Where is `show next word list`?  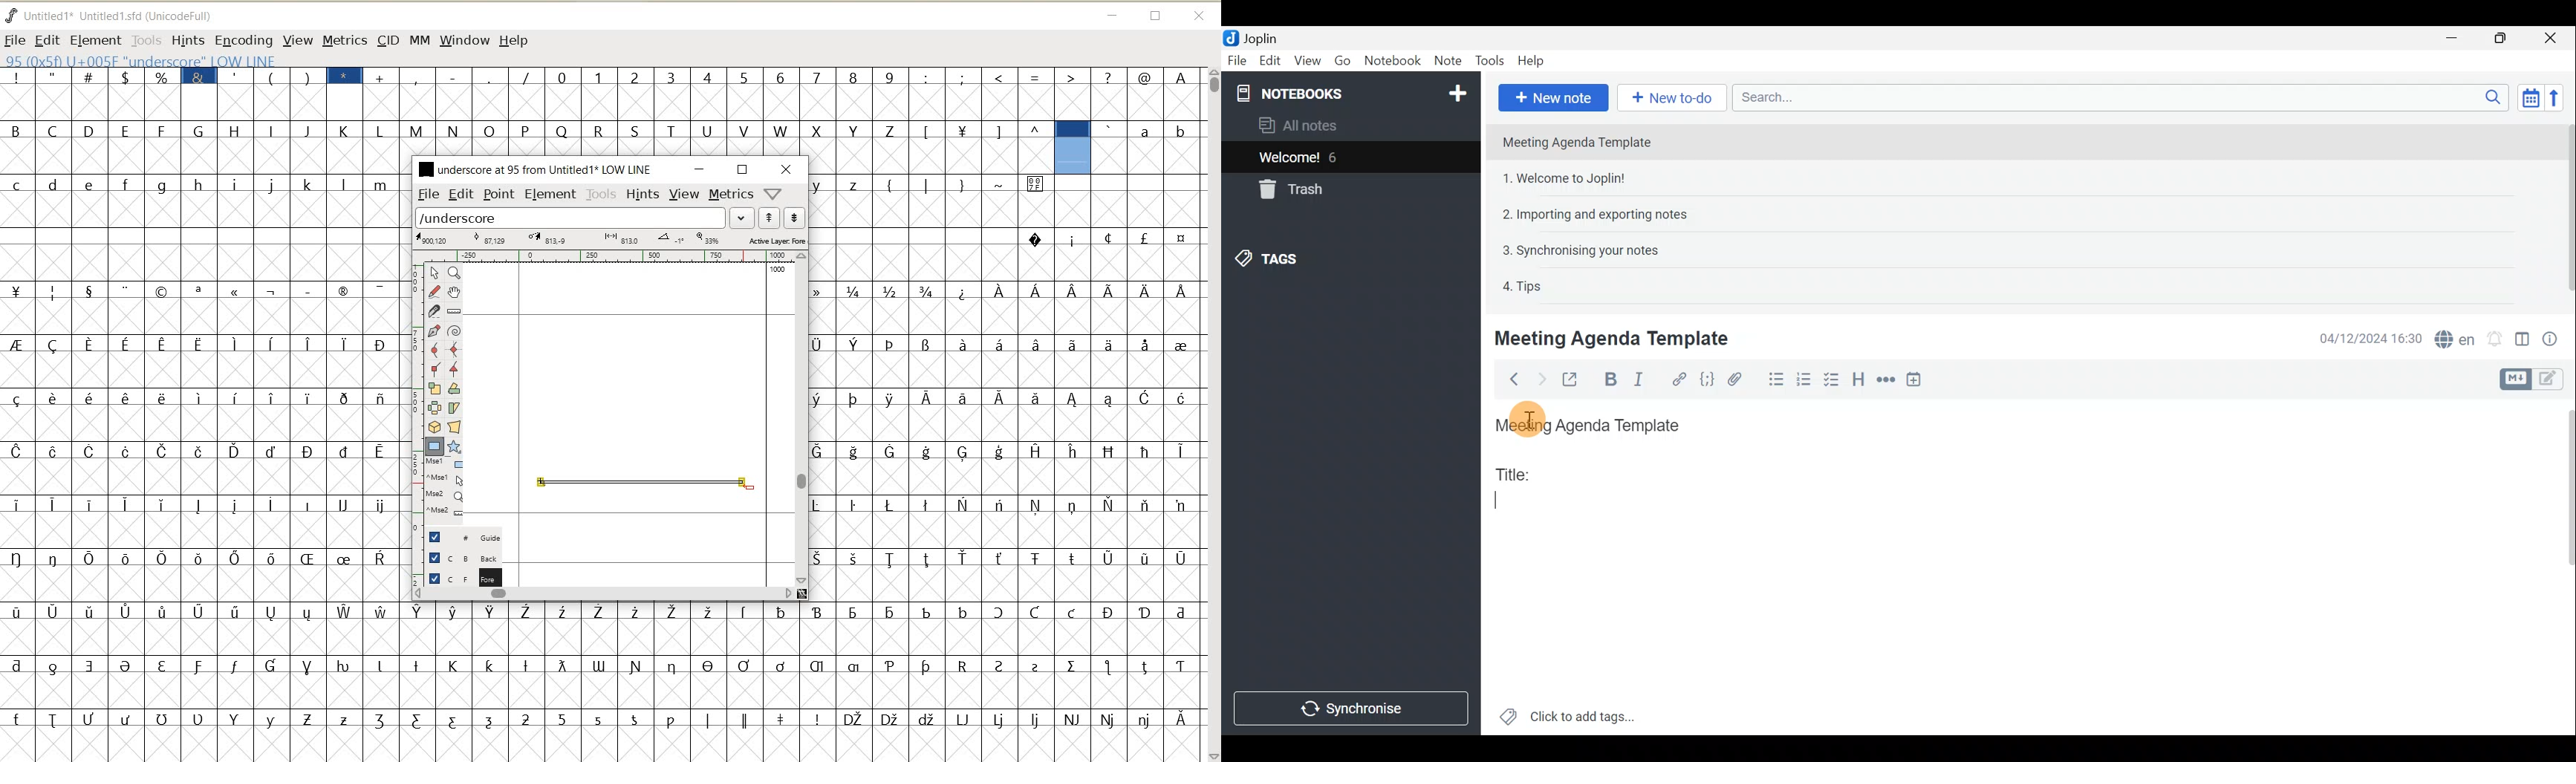 show next word list is located at coordinates (795, 218).